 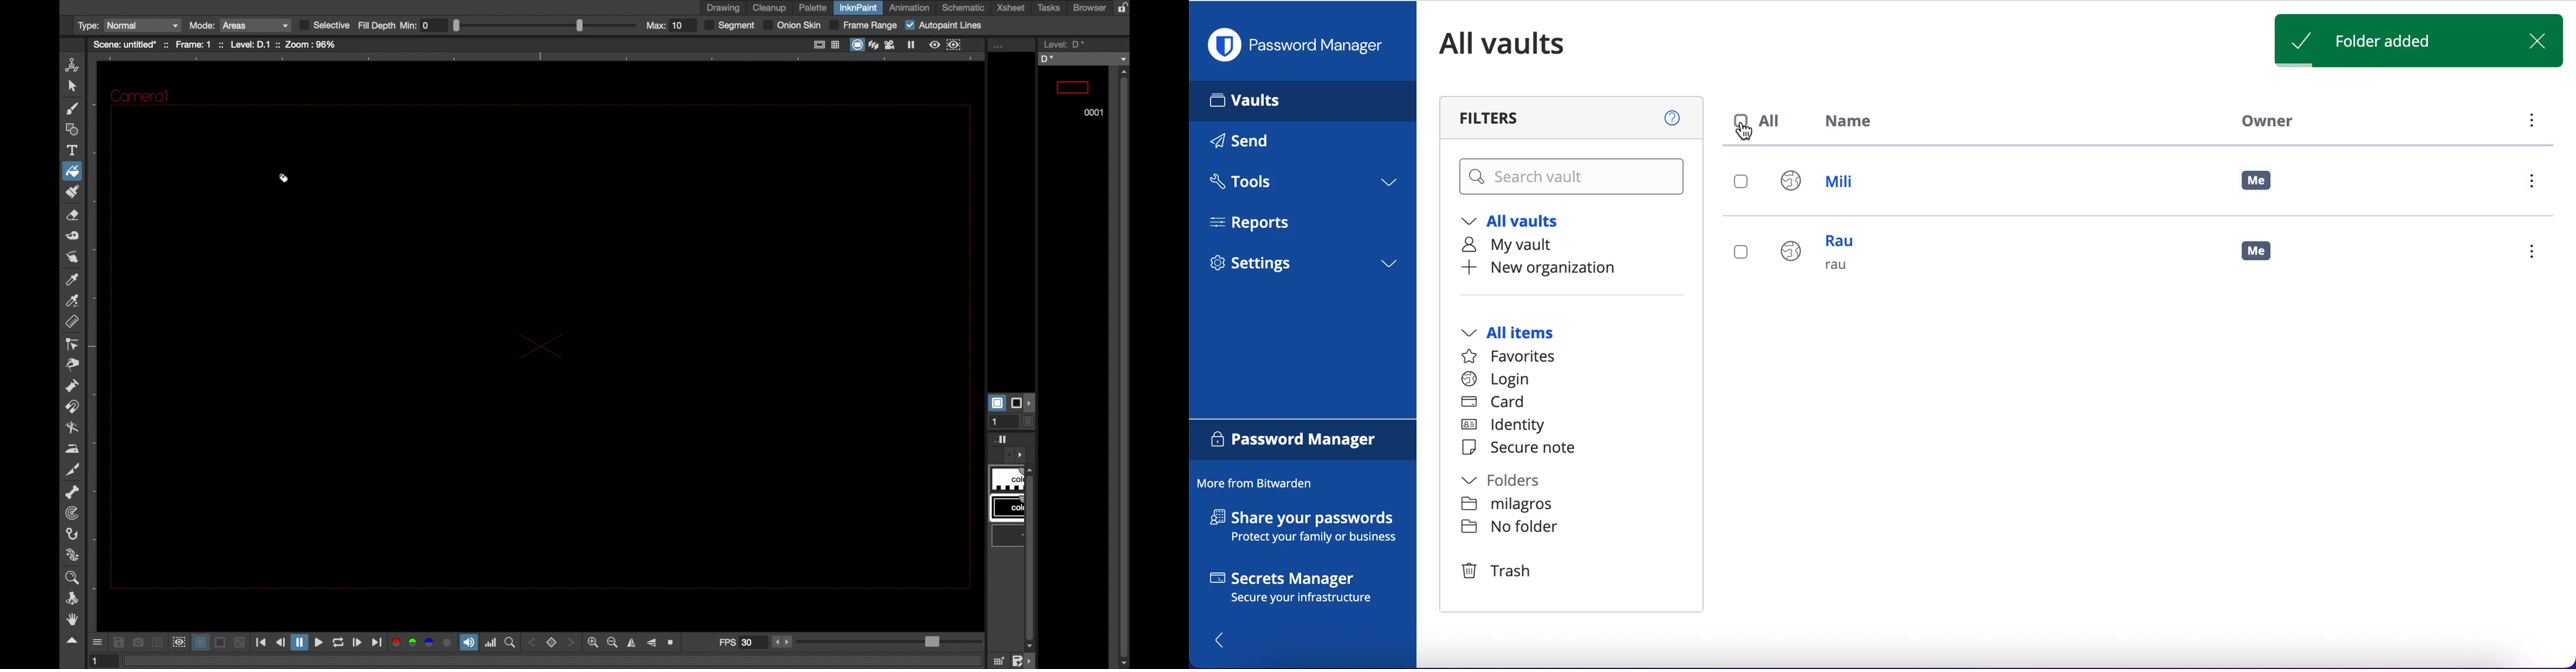 What do you see at coordinates (1301, 45) in the screenshot?
I see `password manager` at bounding box center [1301, 45].